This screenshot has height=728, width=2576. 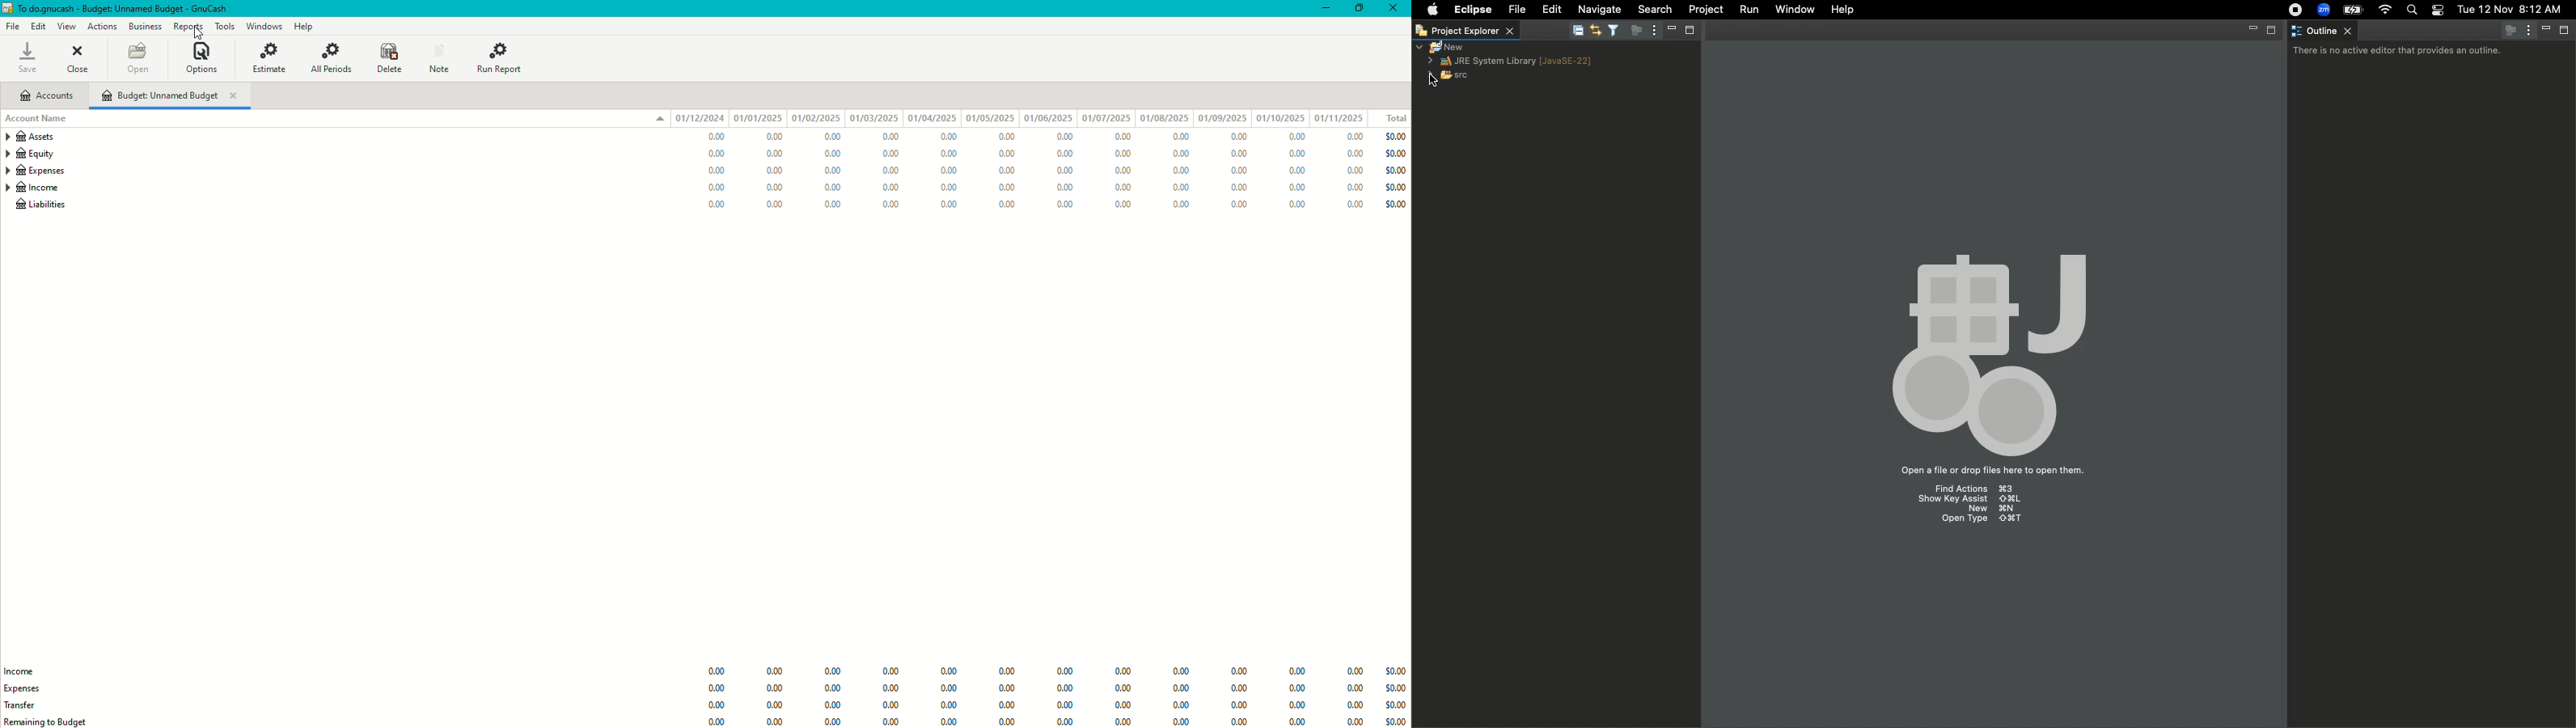 What do you see at coordinates (1354, 708) in the screenshot?
I see `0.00` at bounding box center [1354, 708].